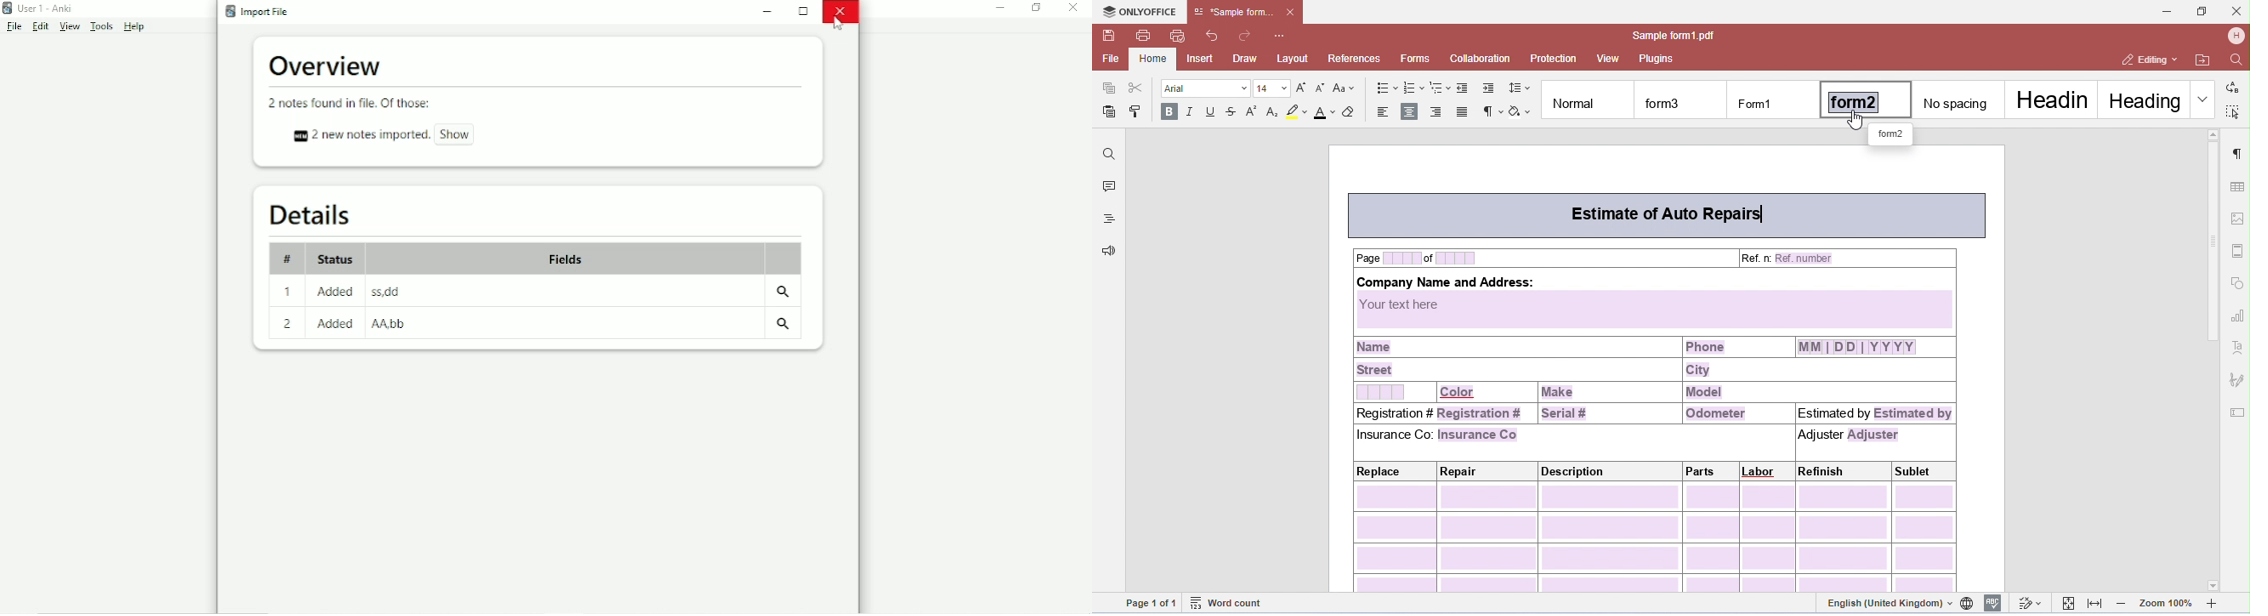 The image size is (2268, 616). What do you see at coordinates (306, 215) in the screenshot?
I see `Details` at bounding box center [306, 215].